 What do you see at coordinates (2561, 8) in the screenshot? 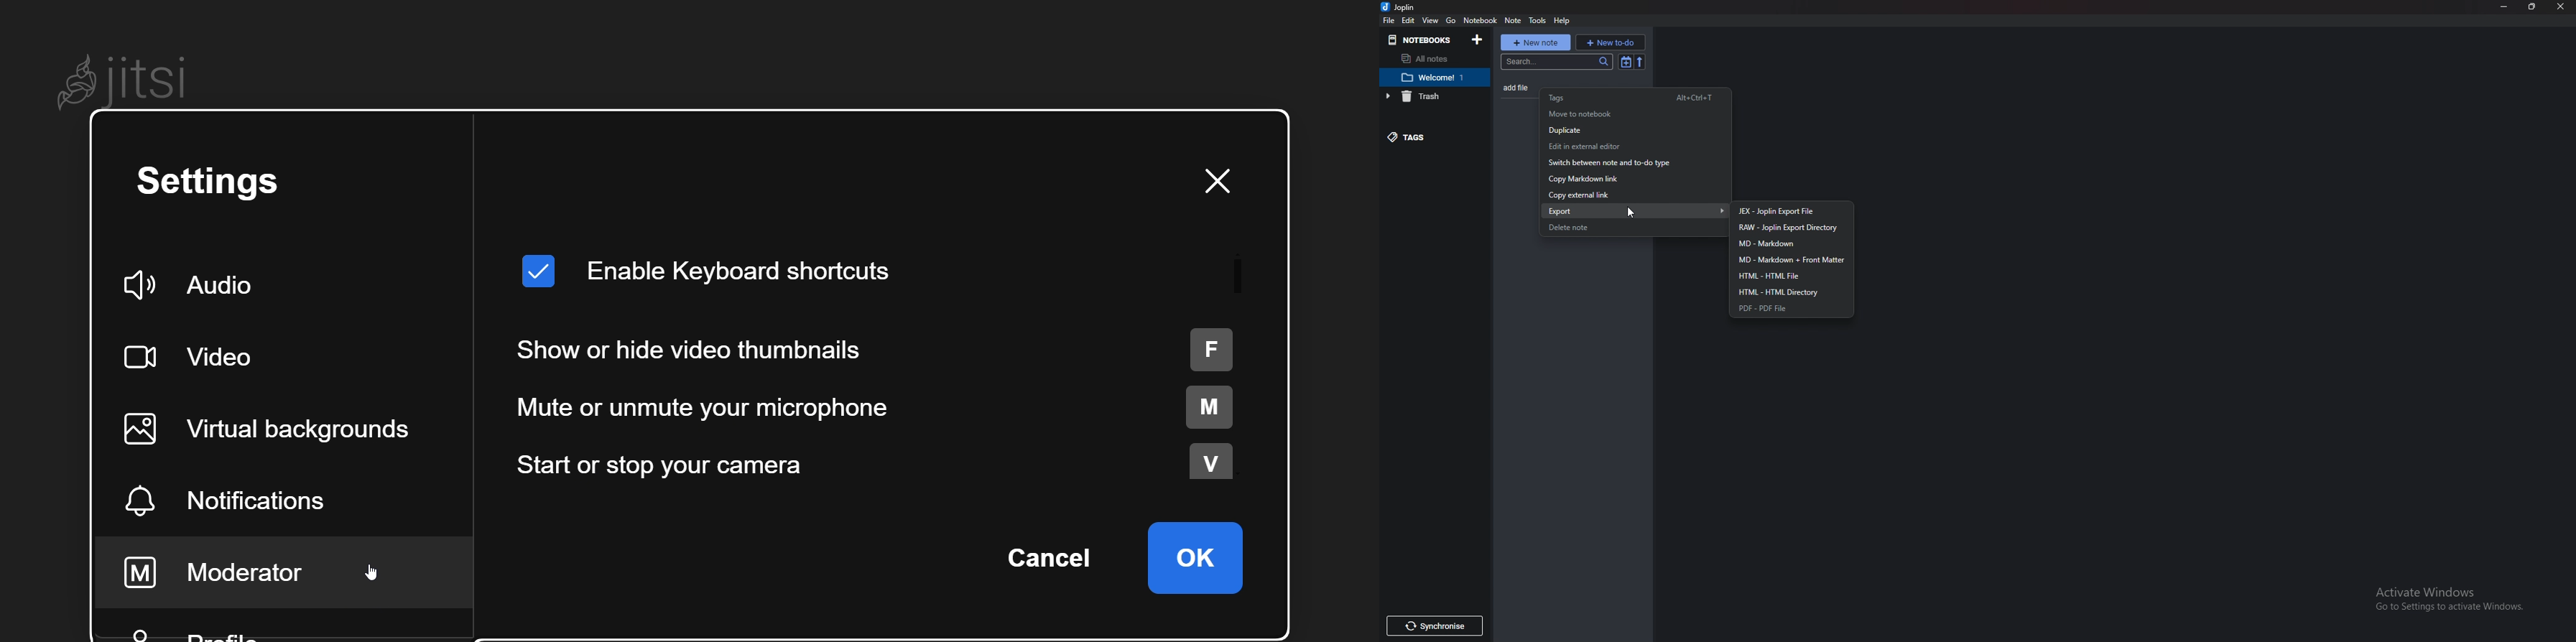
I see `close` at bounding box center [2561, 8].